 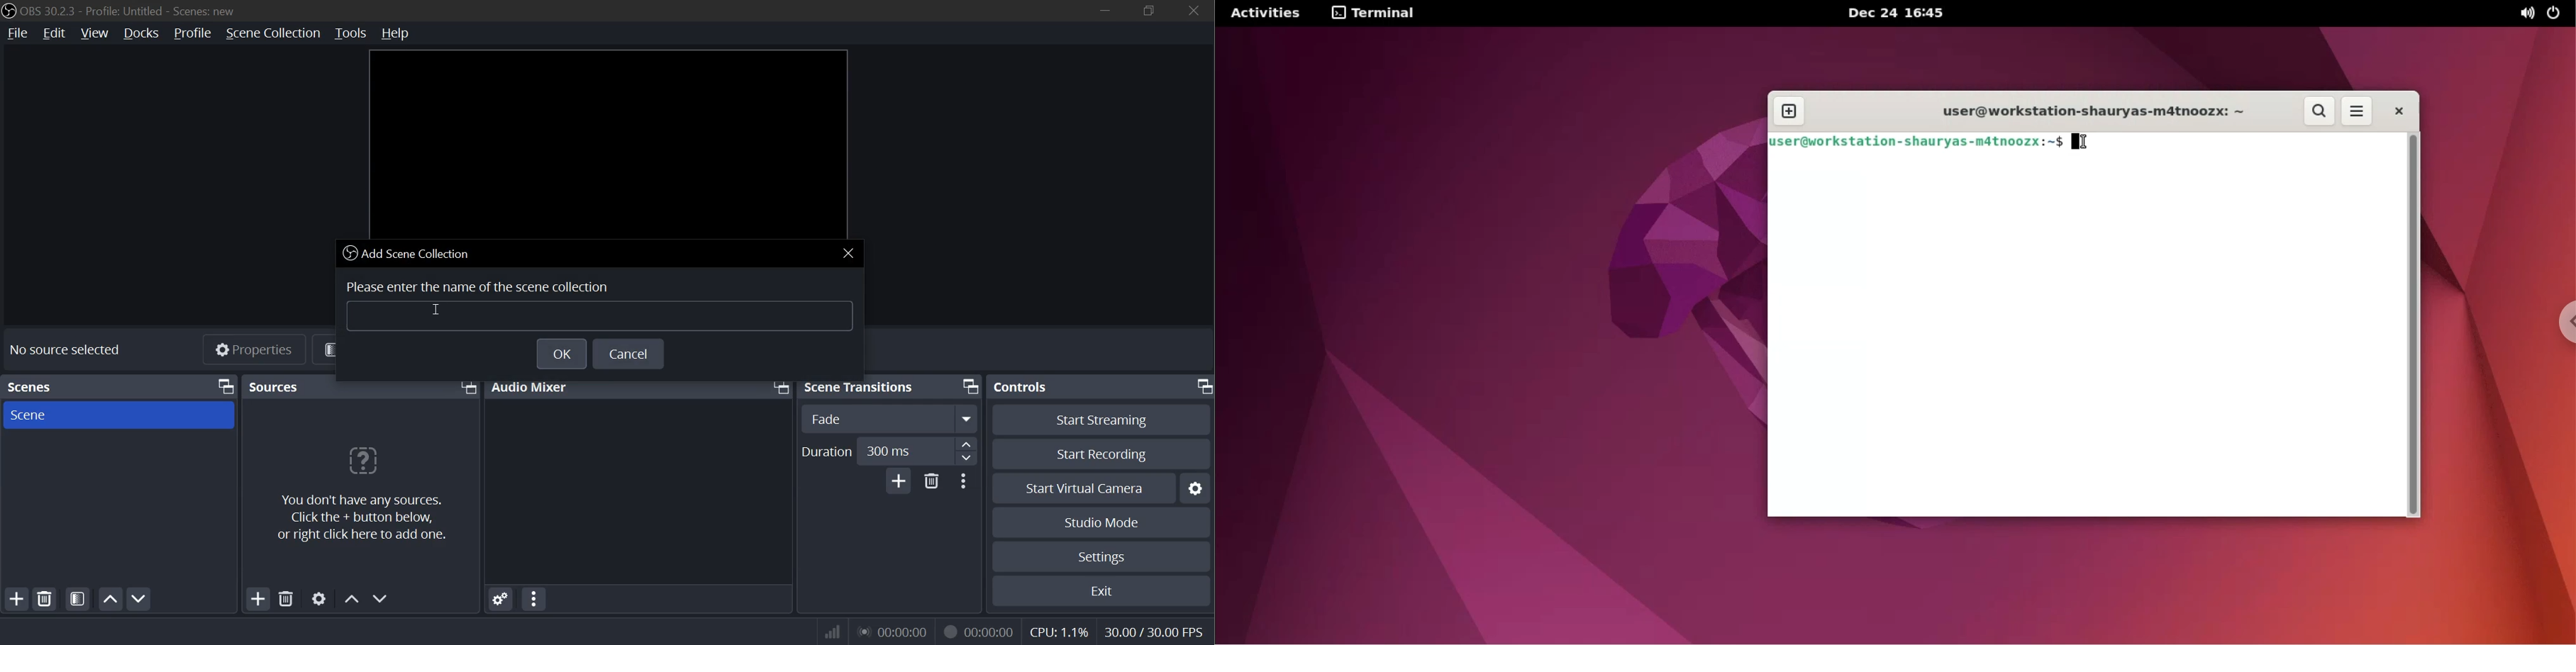 I want to click on No source selected, so click(x=65, y=348).